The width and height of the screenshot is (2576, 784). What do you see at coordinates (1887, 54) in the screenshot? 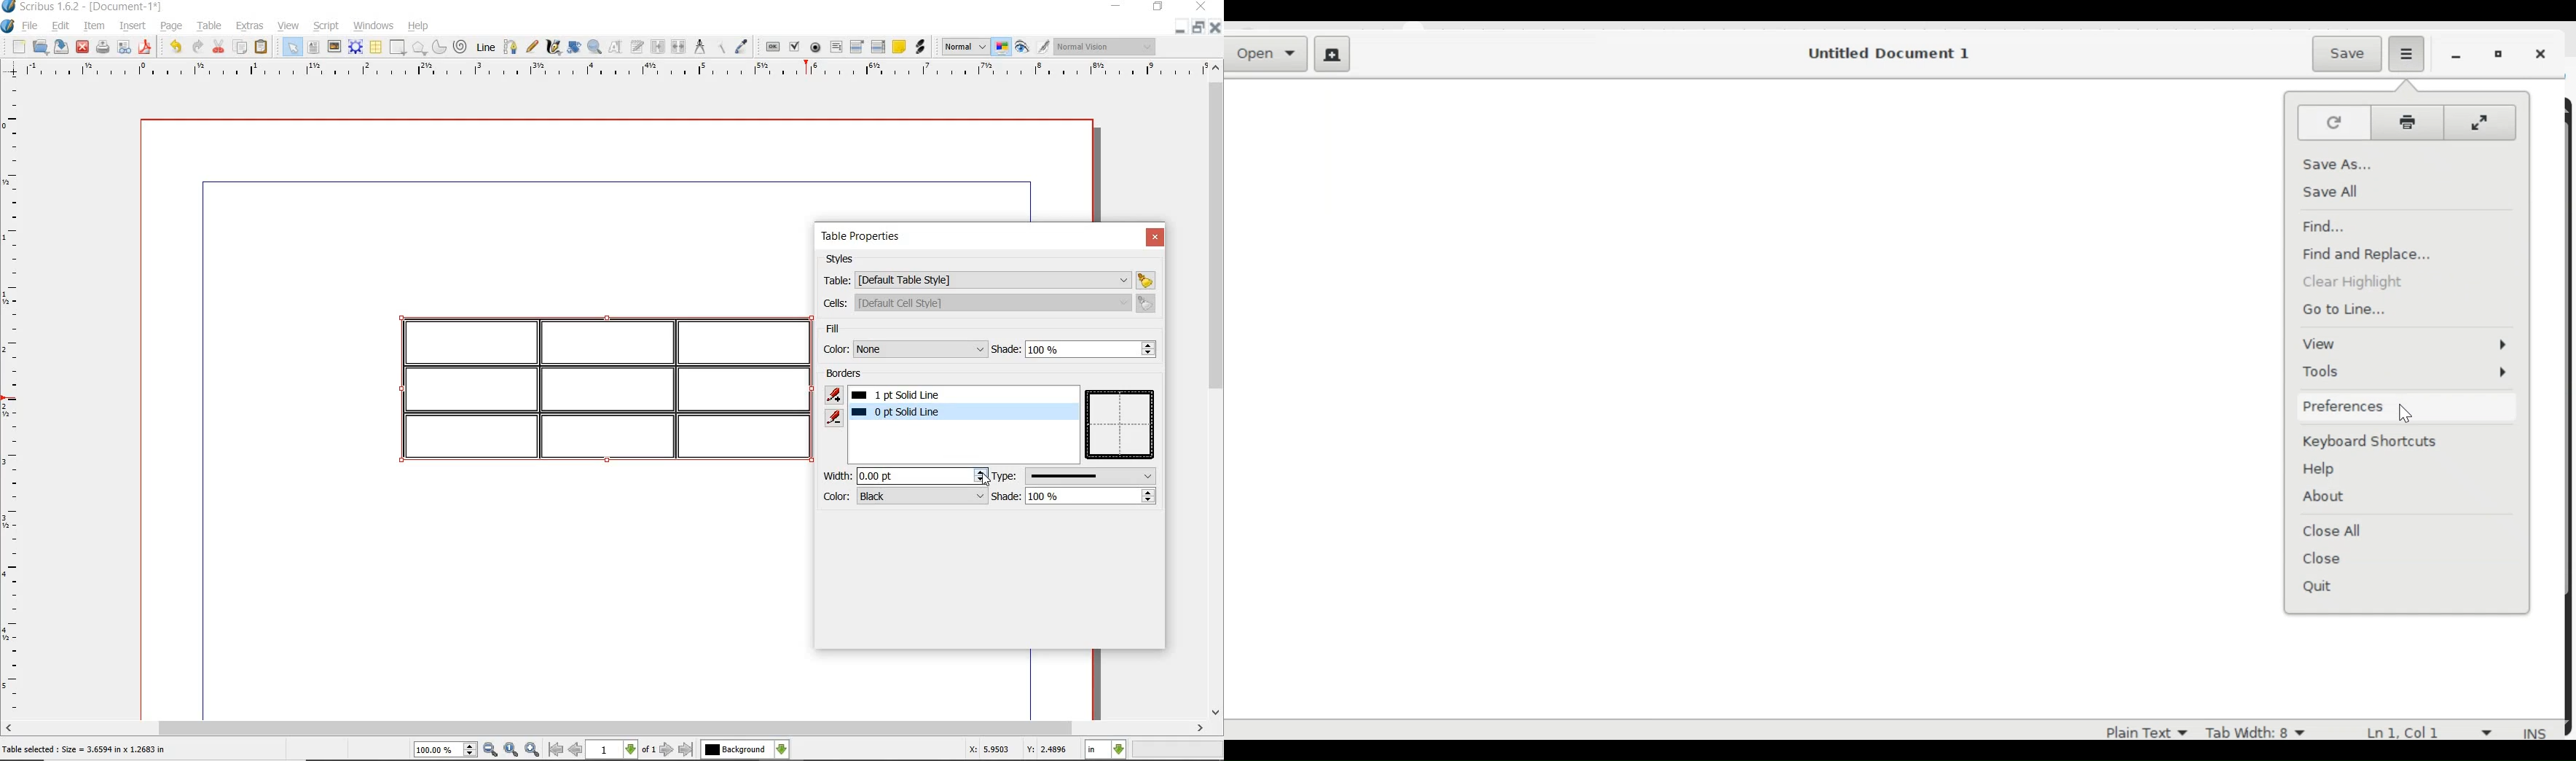
I see `Untitled Document 1` at bounding box center [1887, 54].